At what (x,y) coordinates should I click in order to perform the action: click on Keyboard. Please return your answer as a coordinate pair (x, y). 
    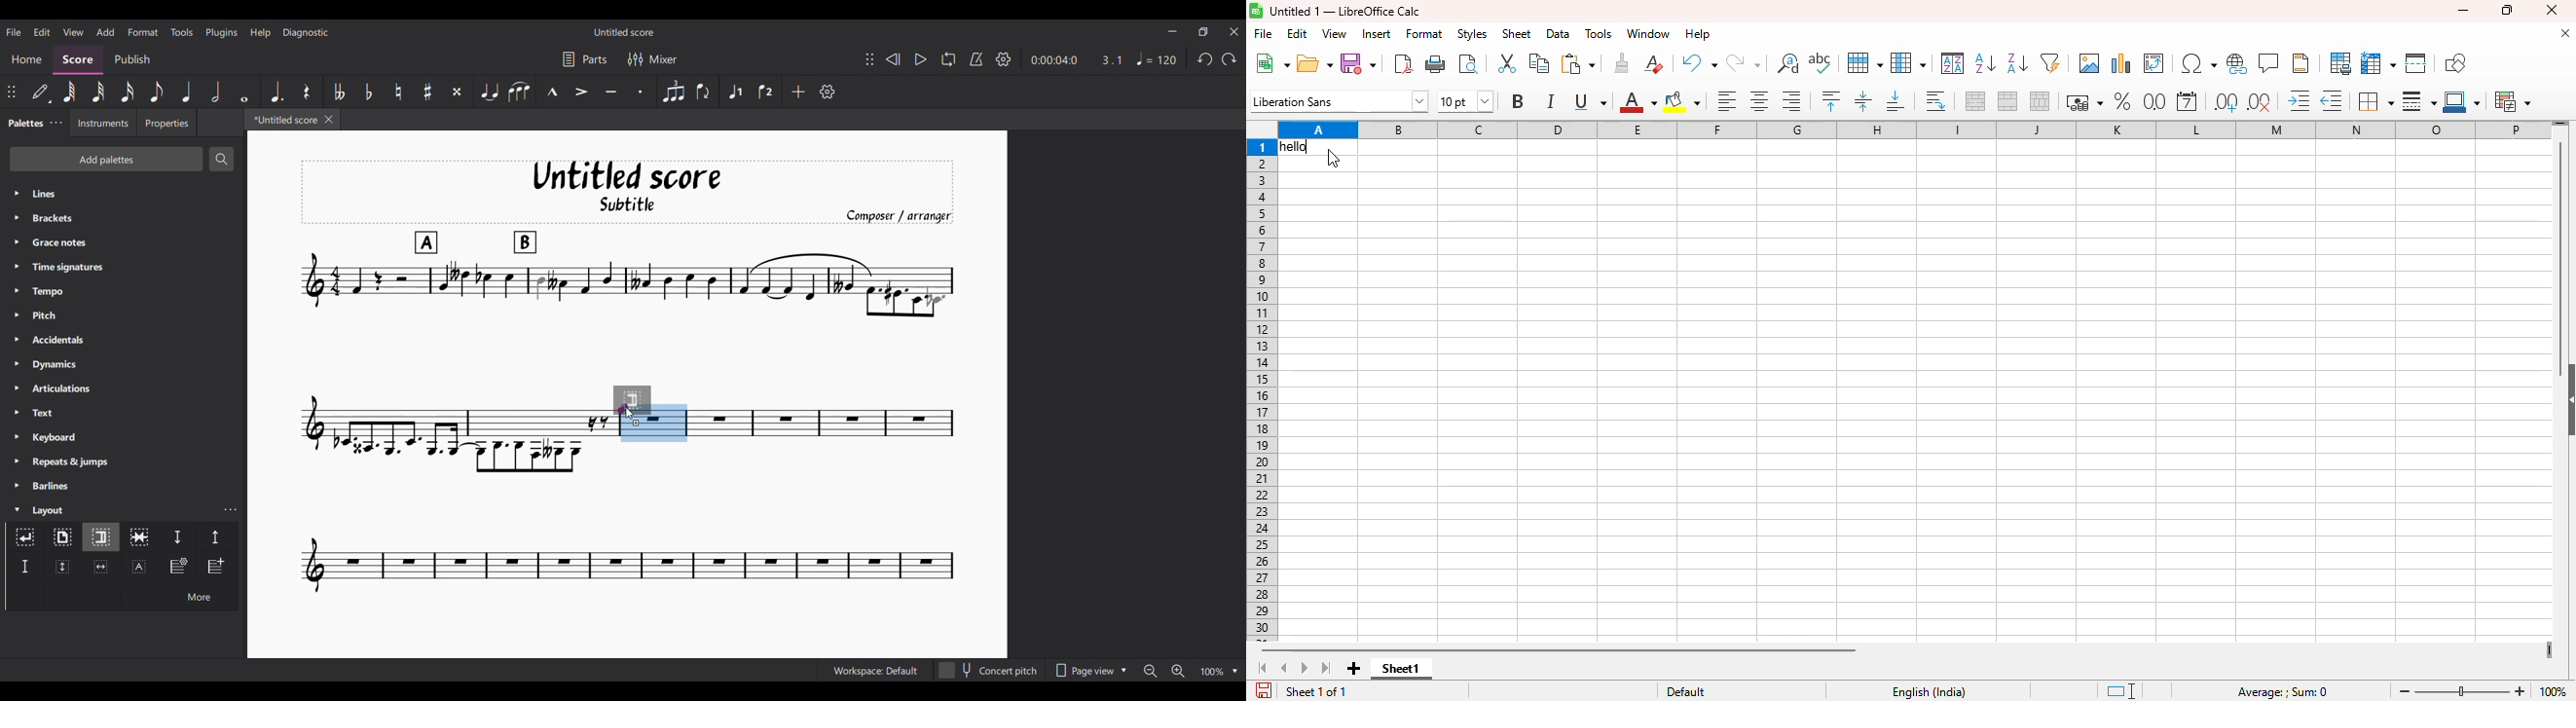
    Looking at the image, I should click on (124, 437).